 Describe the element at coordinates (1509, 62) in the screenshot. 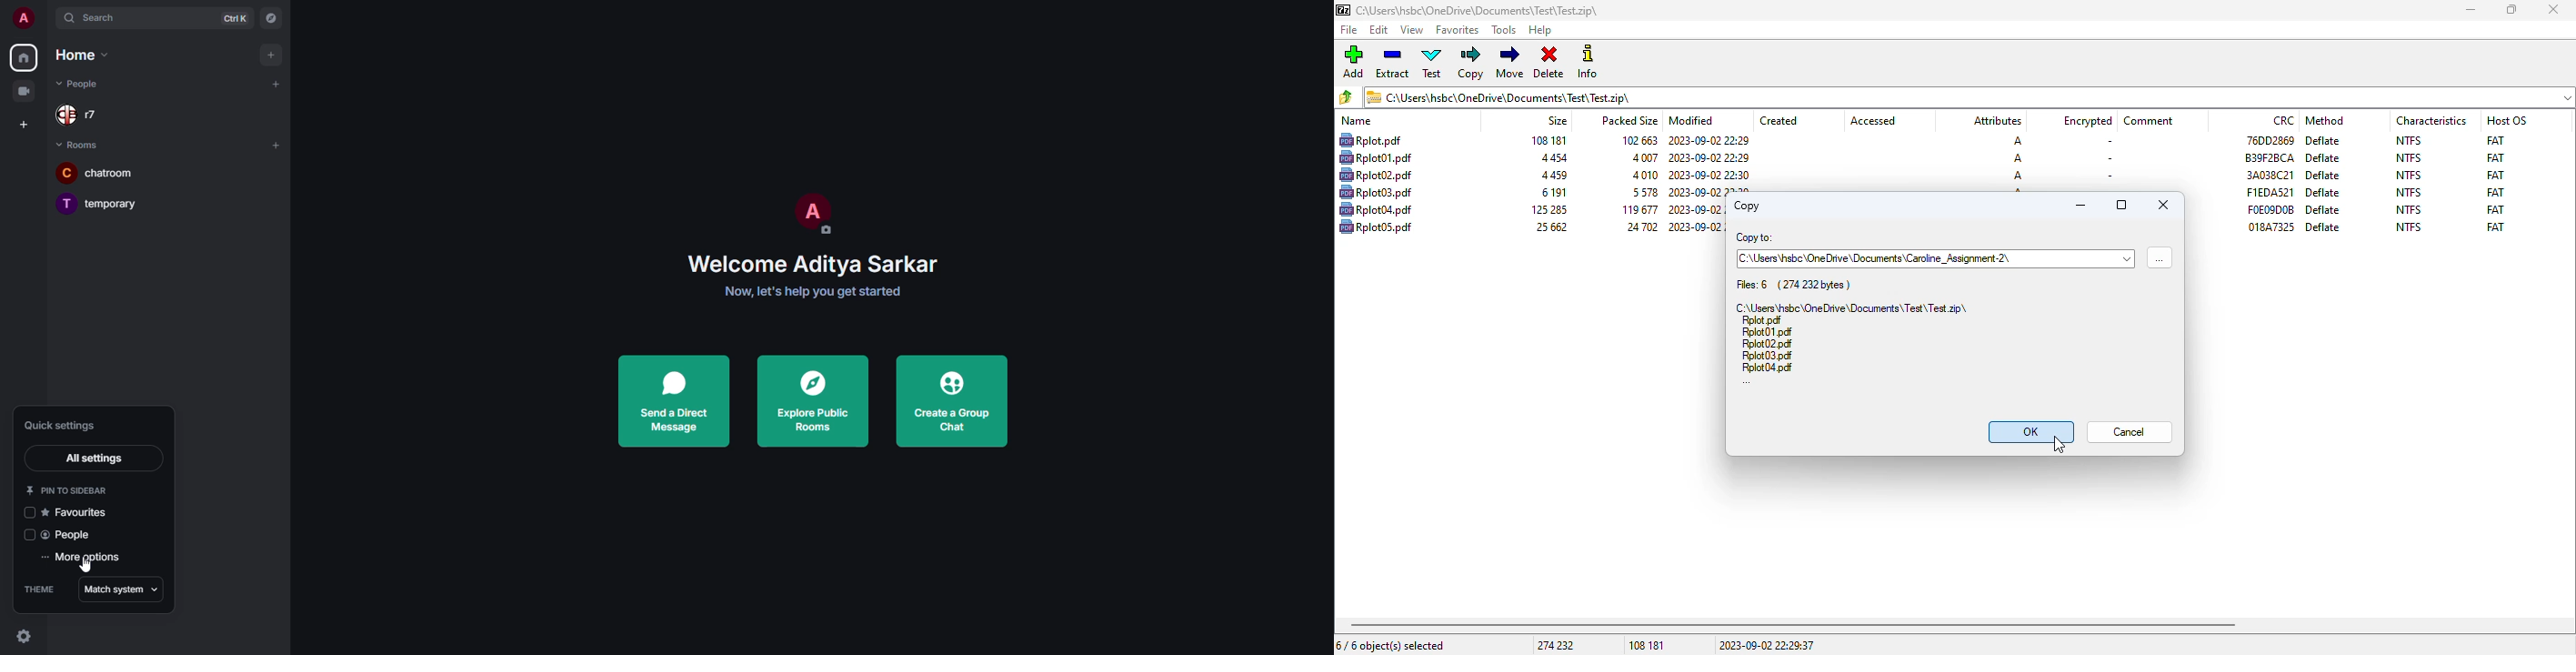

I see `move` at that location.